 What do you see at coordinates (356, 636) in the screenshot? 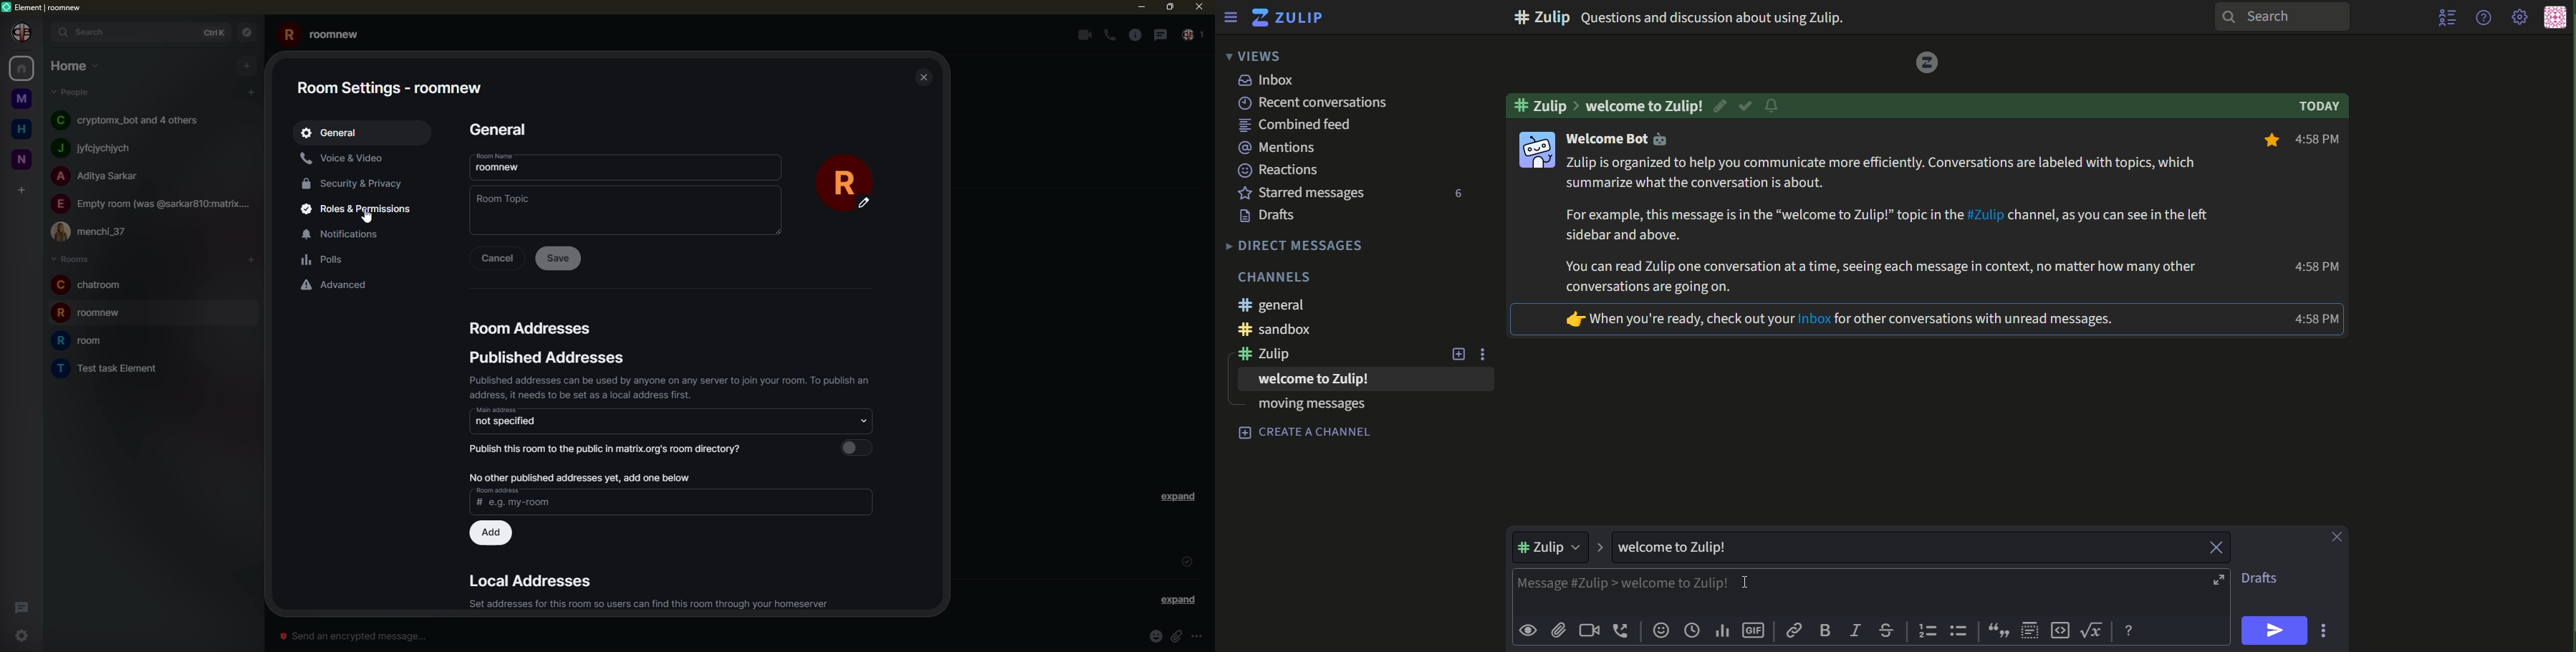
I see `send message` at bounding box center [356, 636].